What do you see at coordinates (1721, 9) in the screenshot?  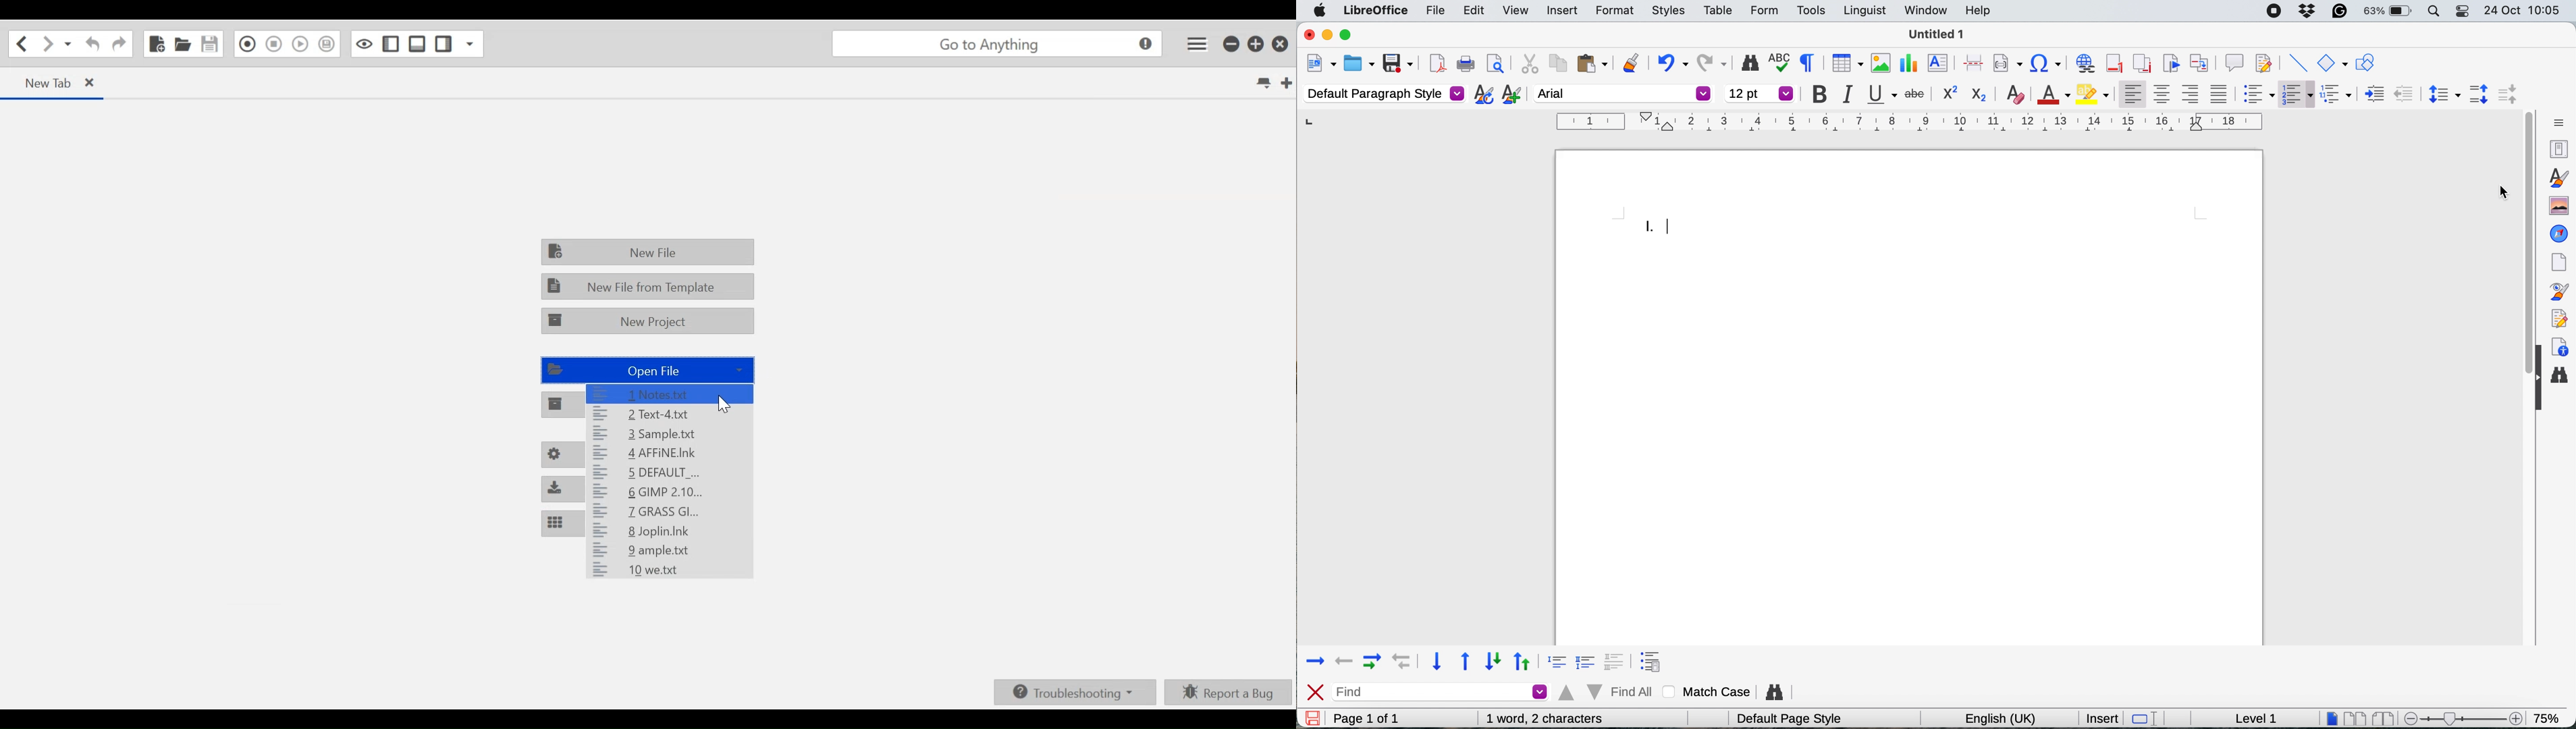 I see `table` at bounding box center [1721, 9].